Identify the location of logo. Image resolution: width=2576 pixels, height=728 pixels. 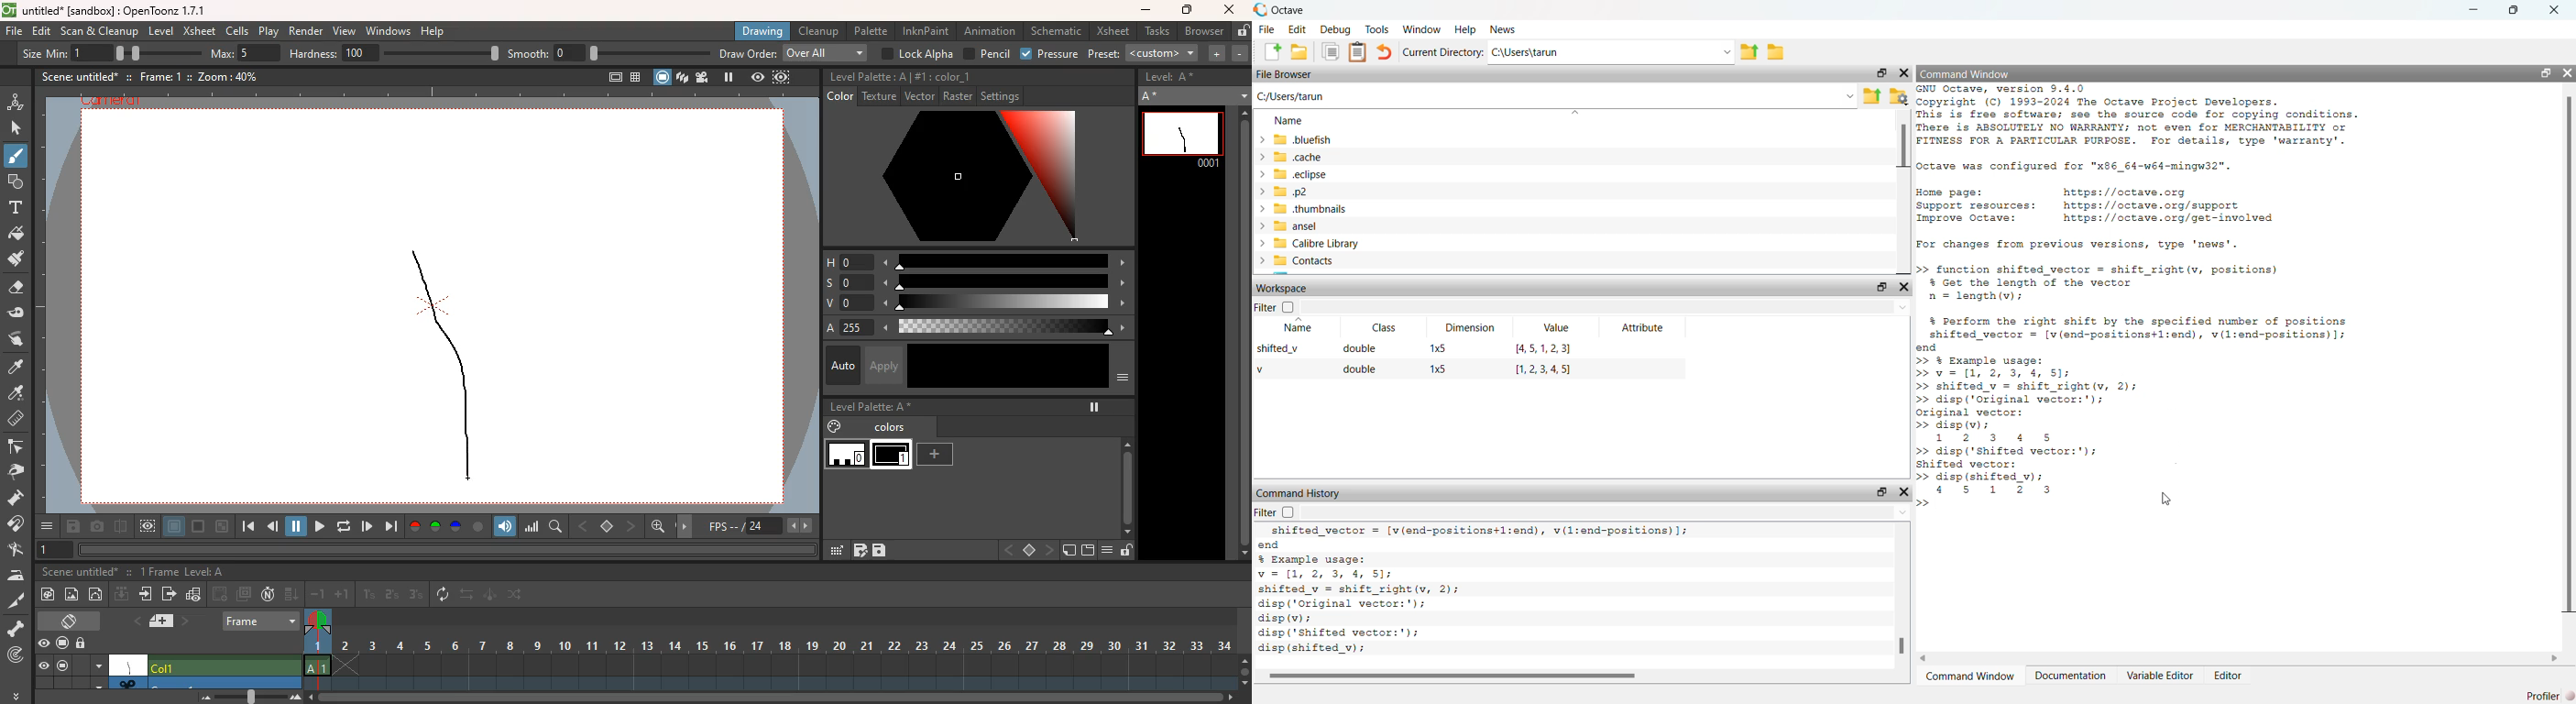
(1261, 9).